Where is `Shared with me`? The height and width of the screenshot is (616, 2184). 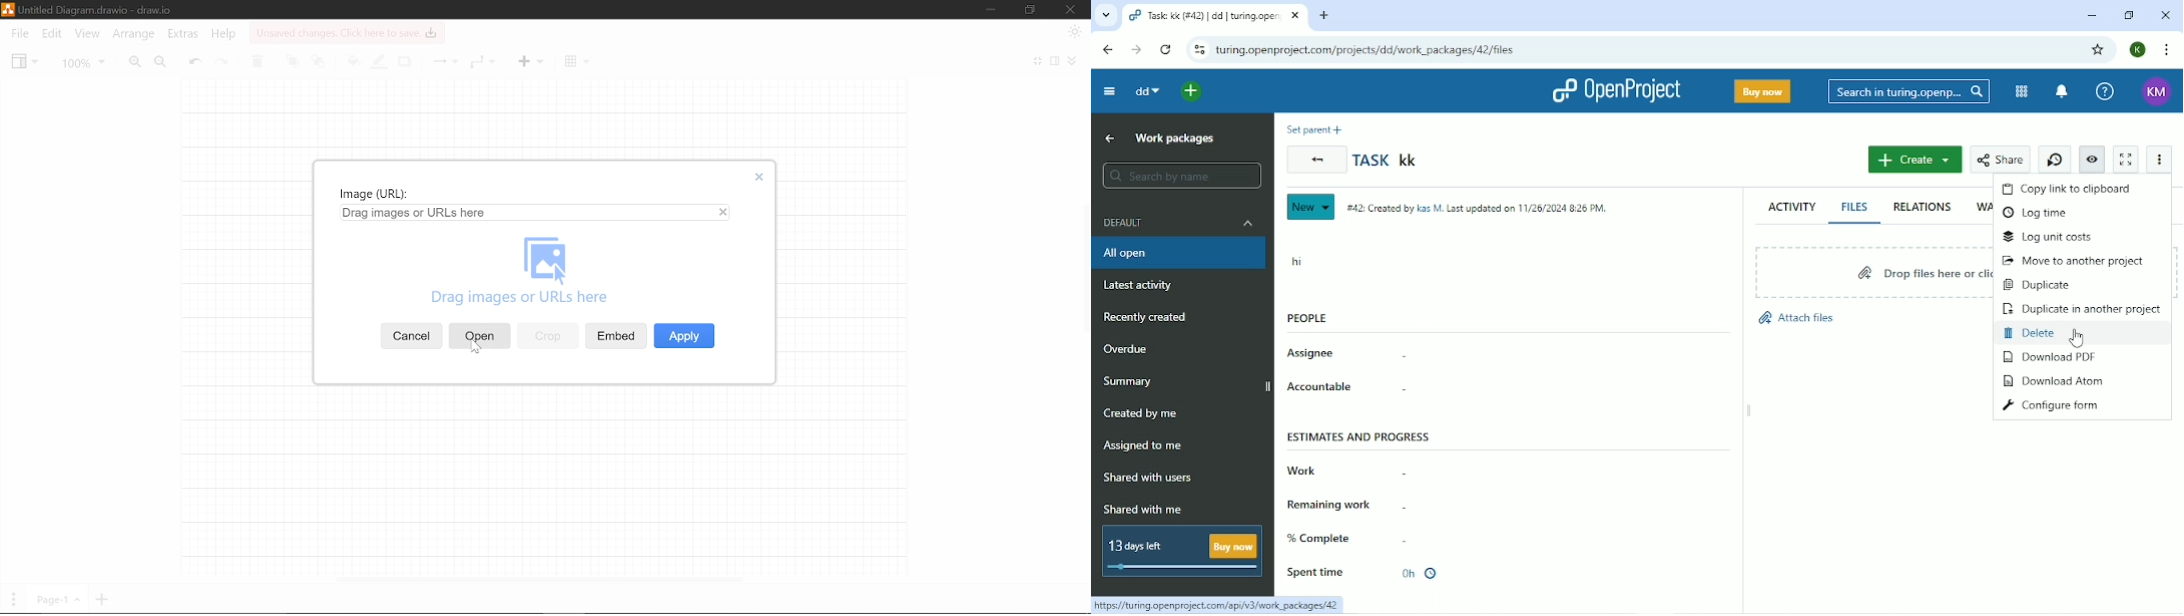
Shared with me is located at coordinates (1144, 508).